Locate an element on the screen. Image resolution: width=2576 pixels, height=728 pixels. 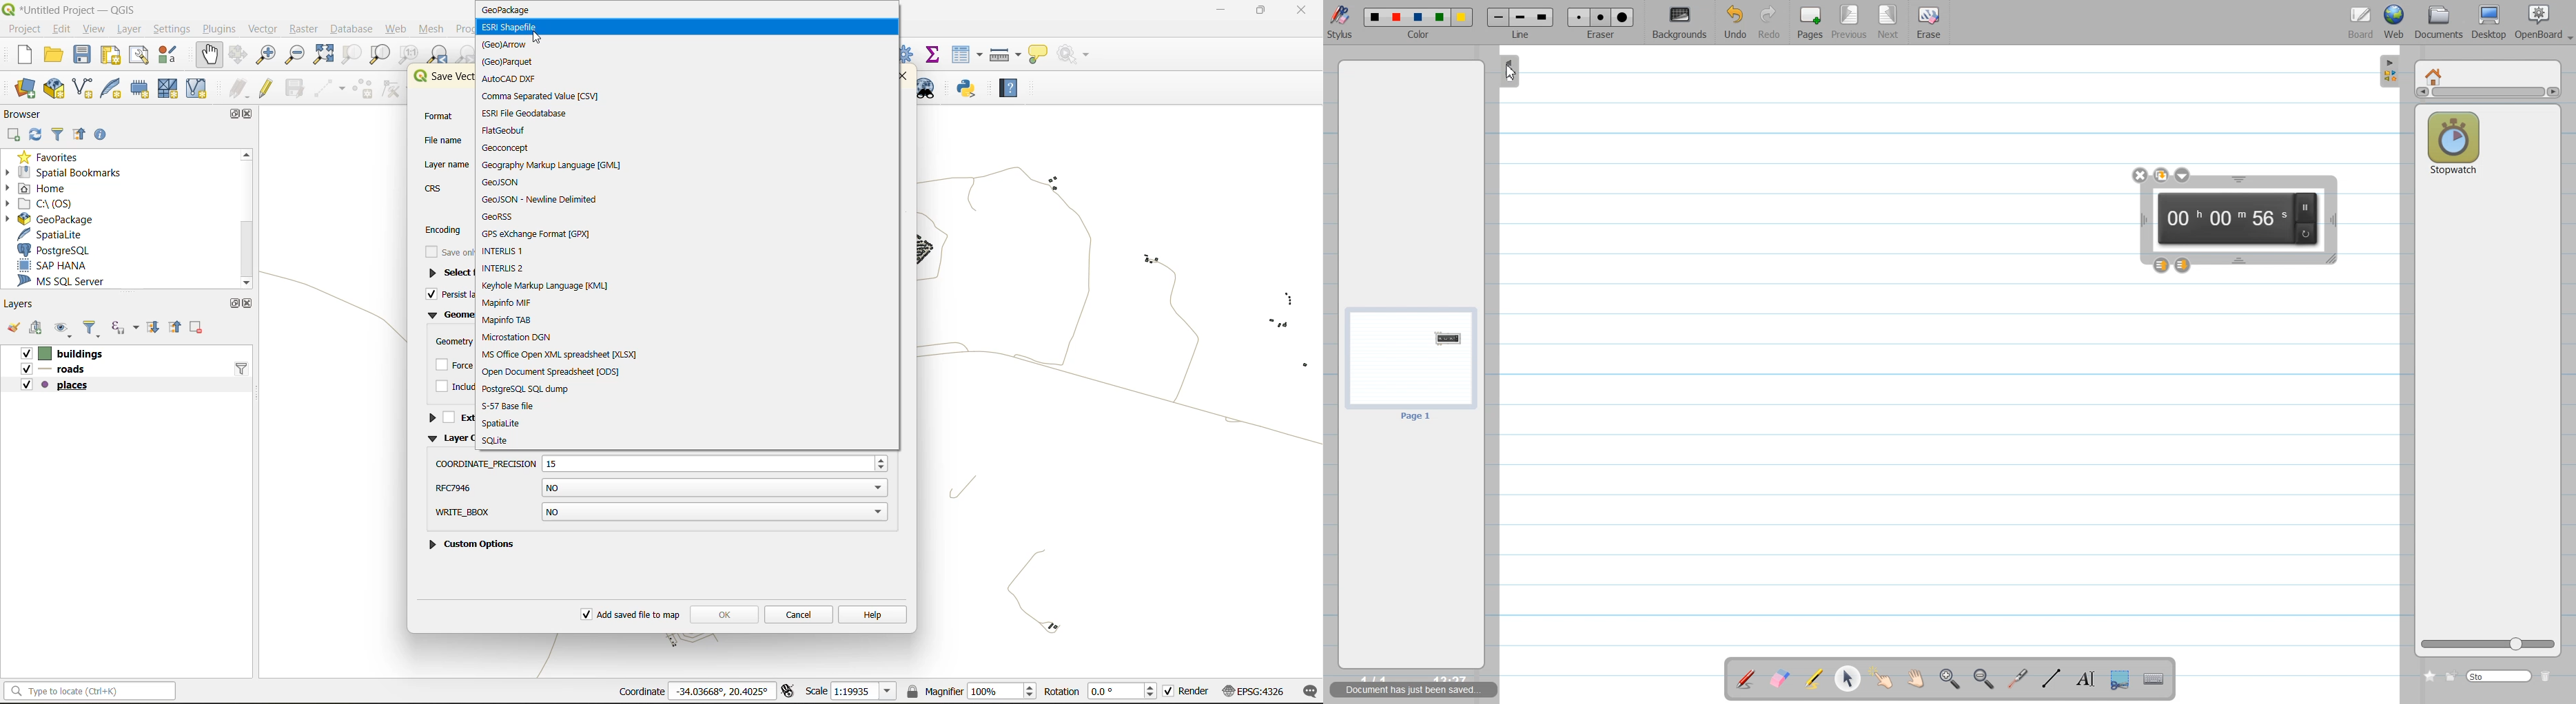
Time window Hight adjustment is located at coordinates (2240, 261).